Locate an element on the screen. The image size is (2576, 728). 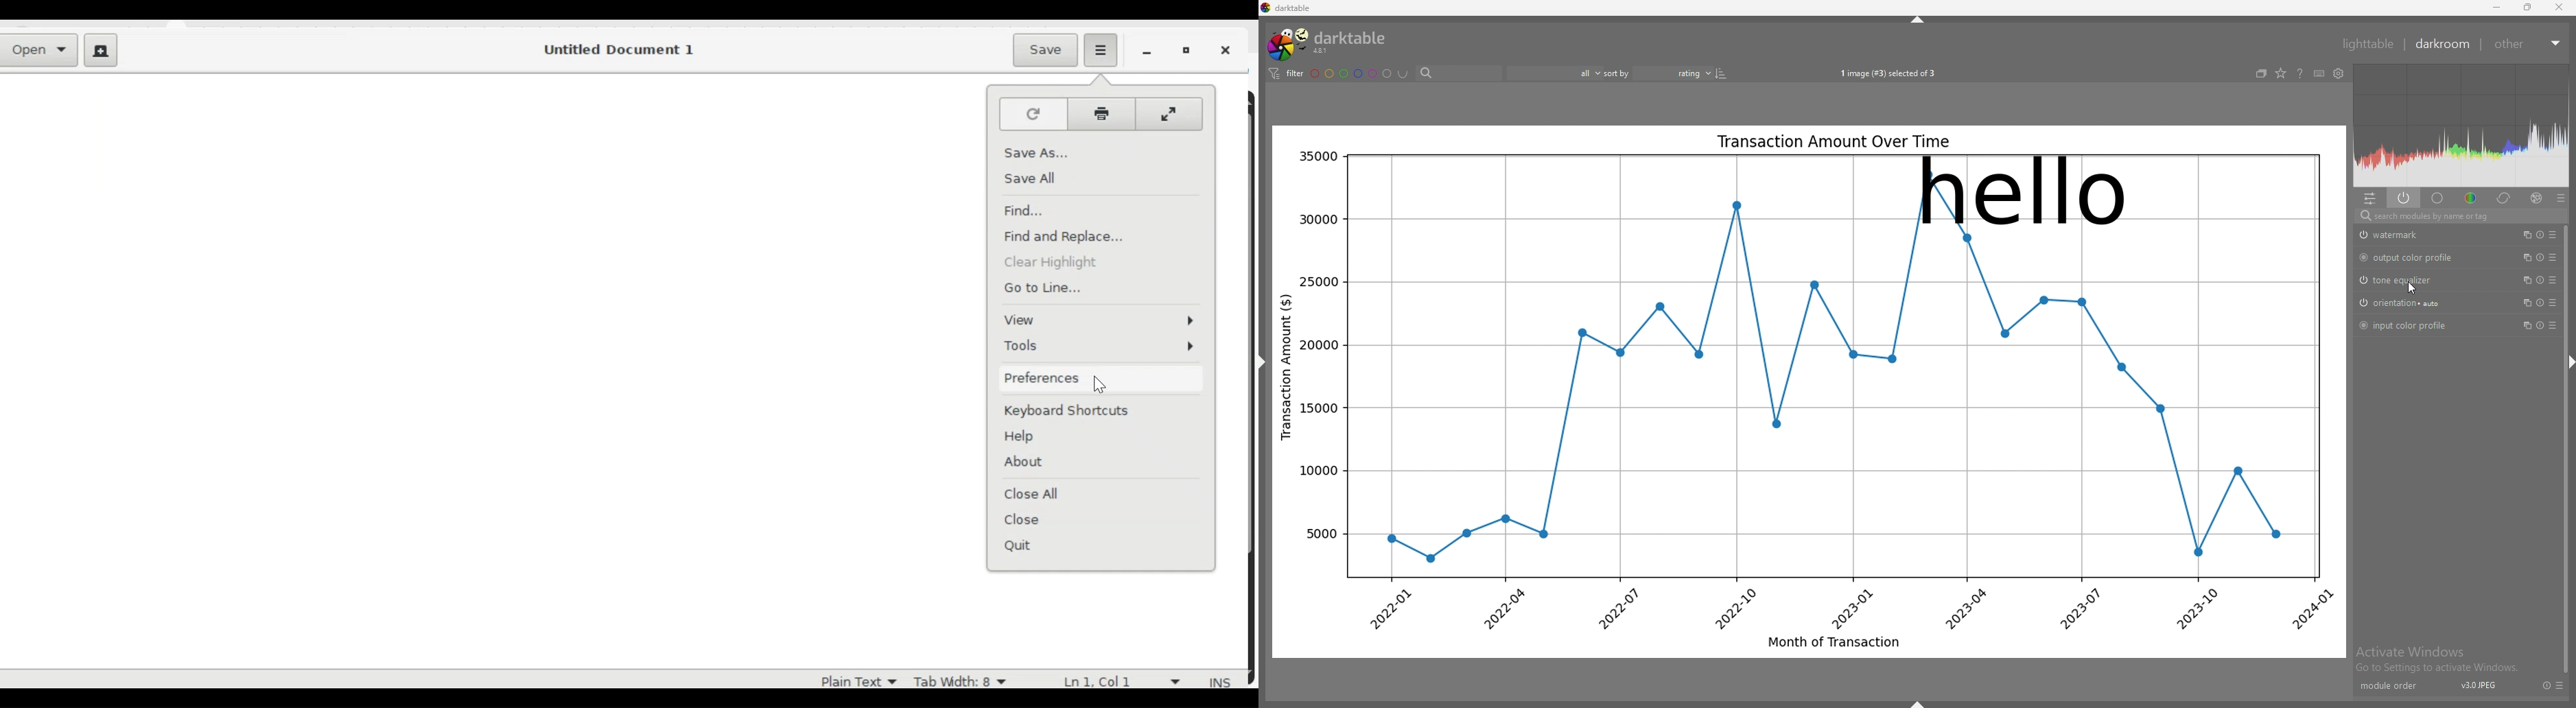
refresh the current document is located at coordinates (1033, 114).